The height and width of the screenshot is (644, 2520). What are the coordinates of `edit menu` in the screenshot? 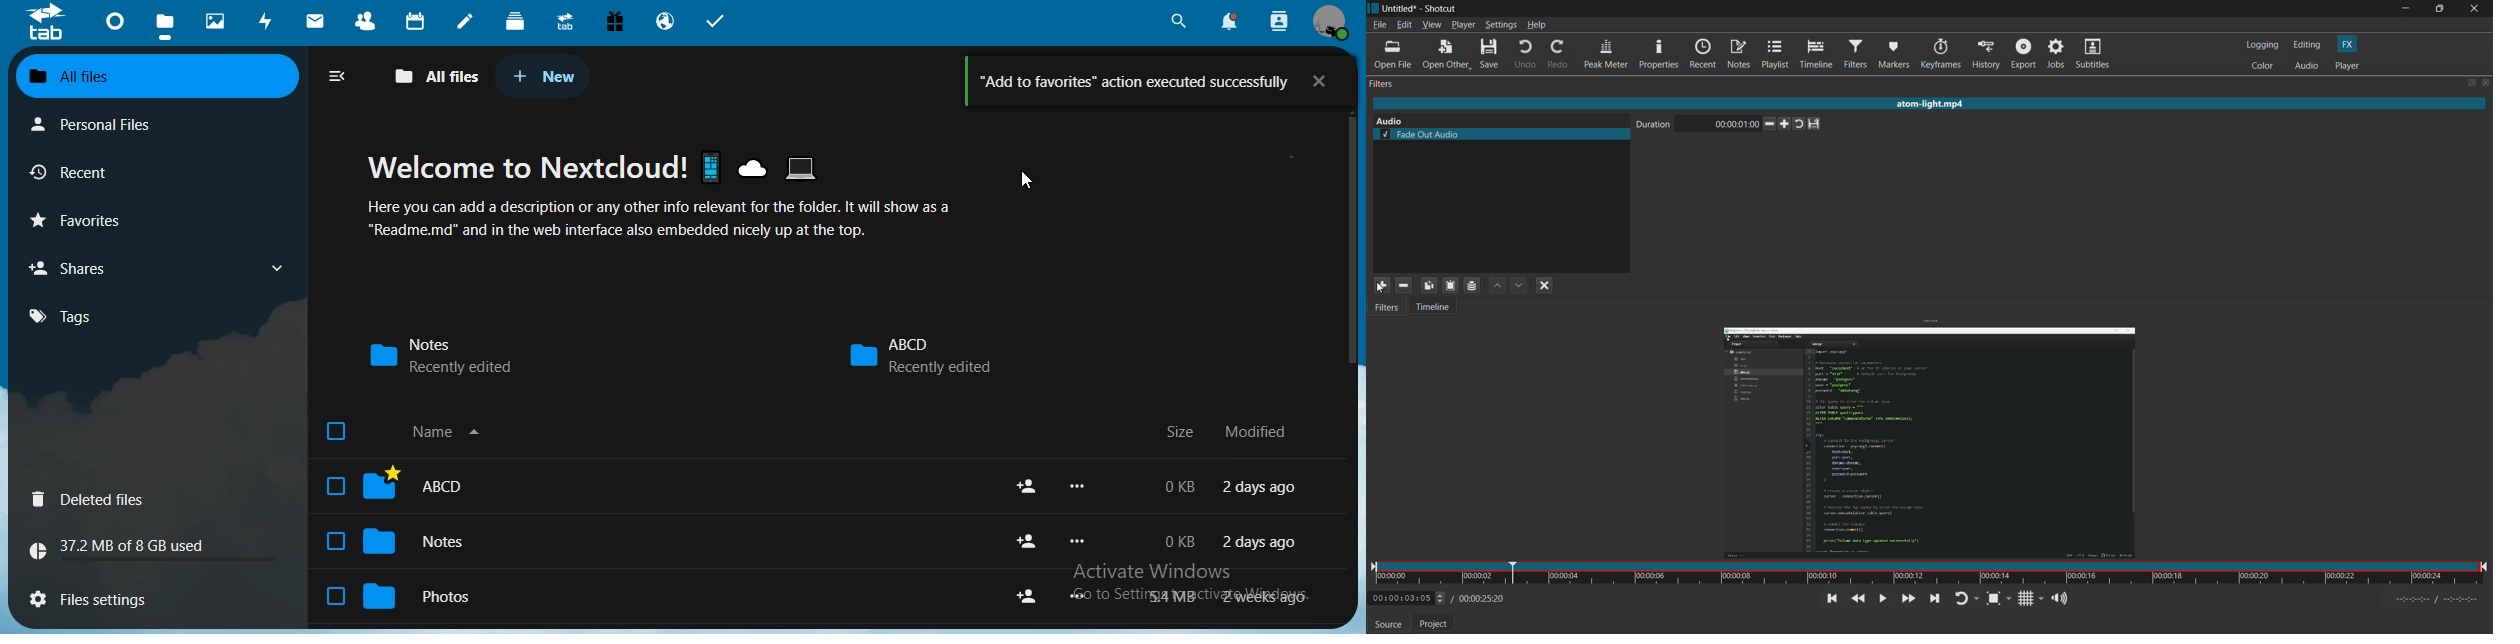 It's located at (1403, 25).